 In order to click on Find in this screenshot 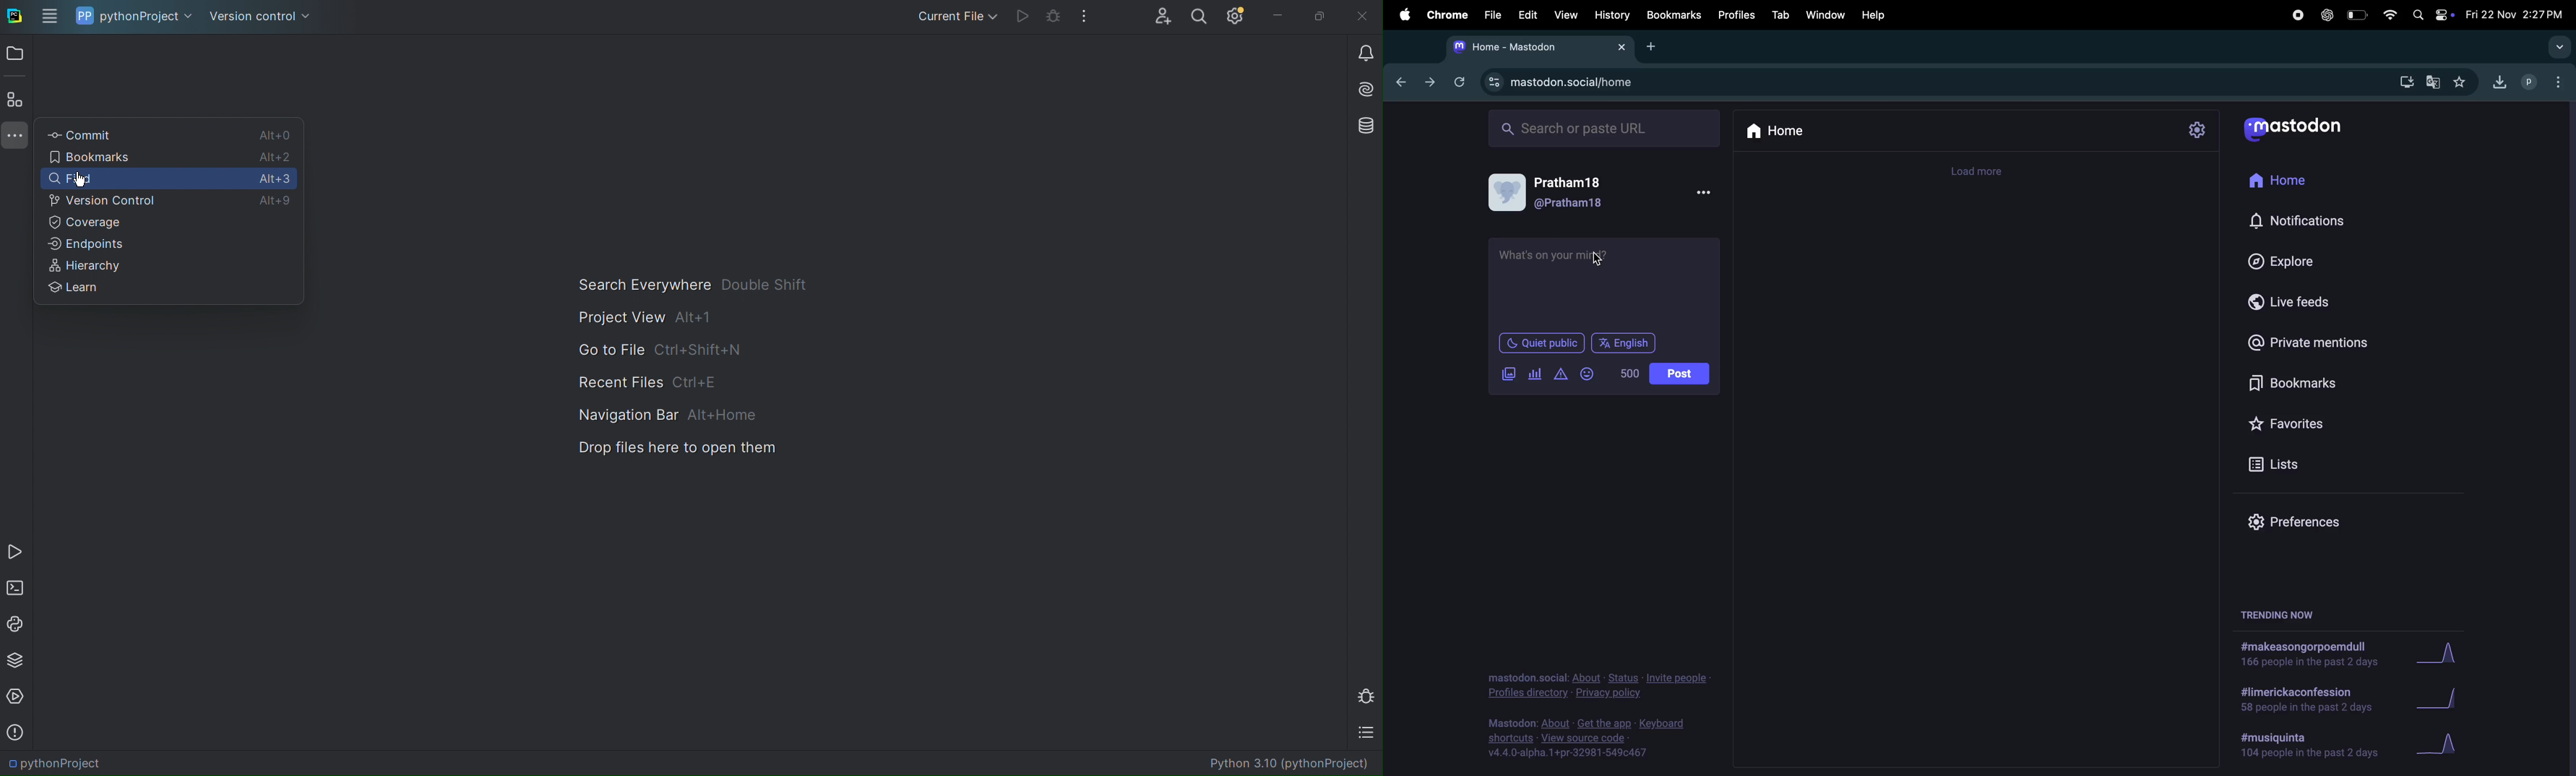, I will do `click(74, 179)`.